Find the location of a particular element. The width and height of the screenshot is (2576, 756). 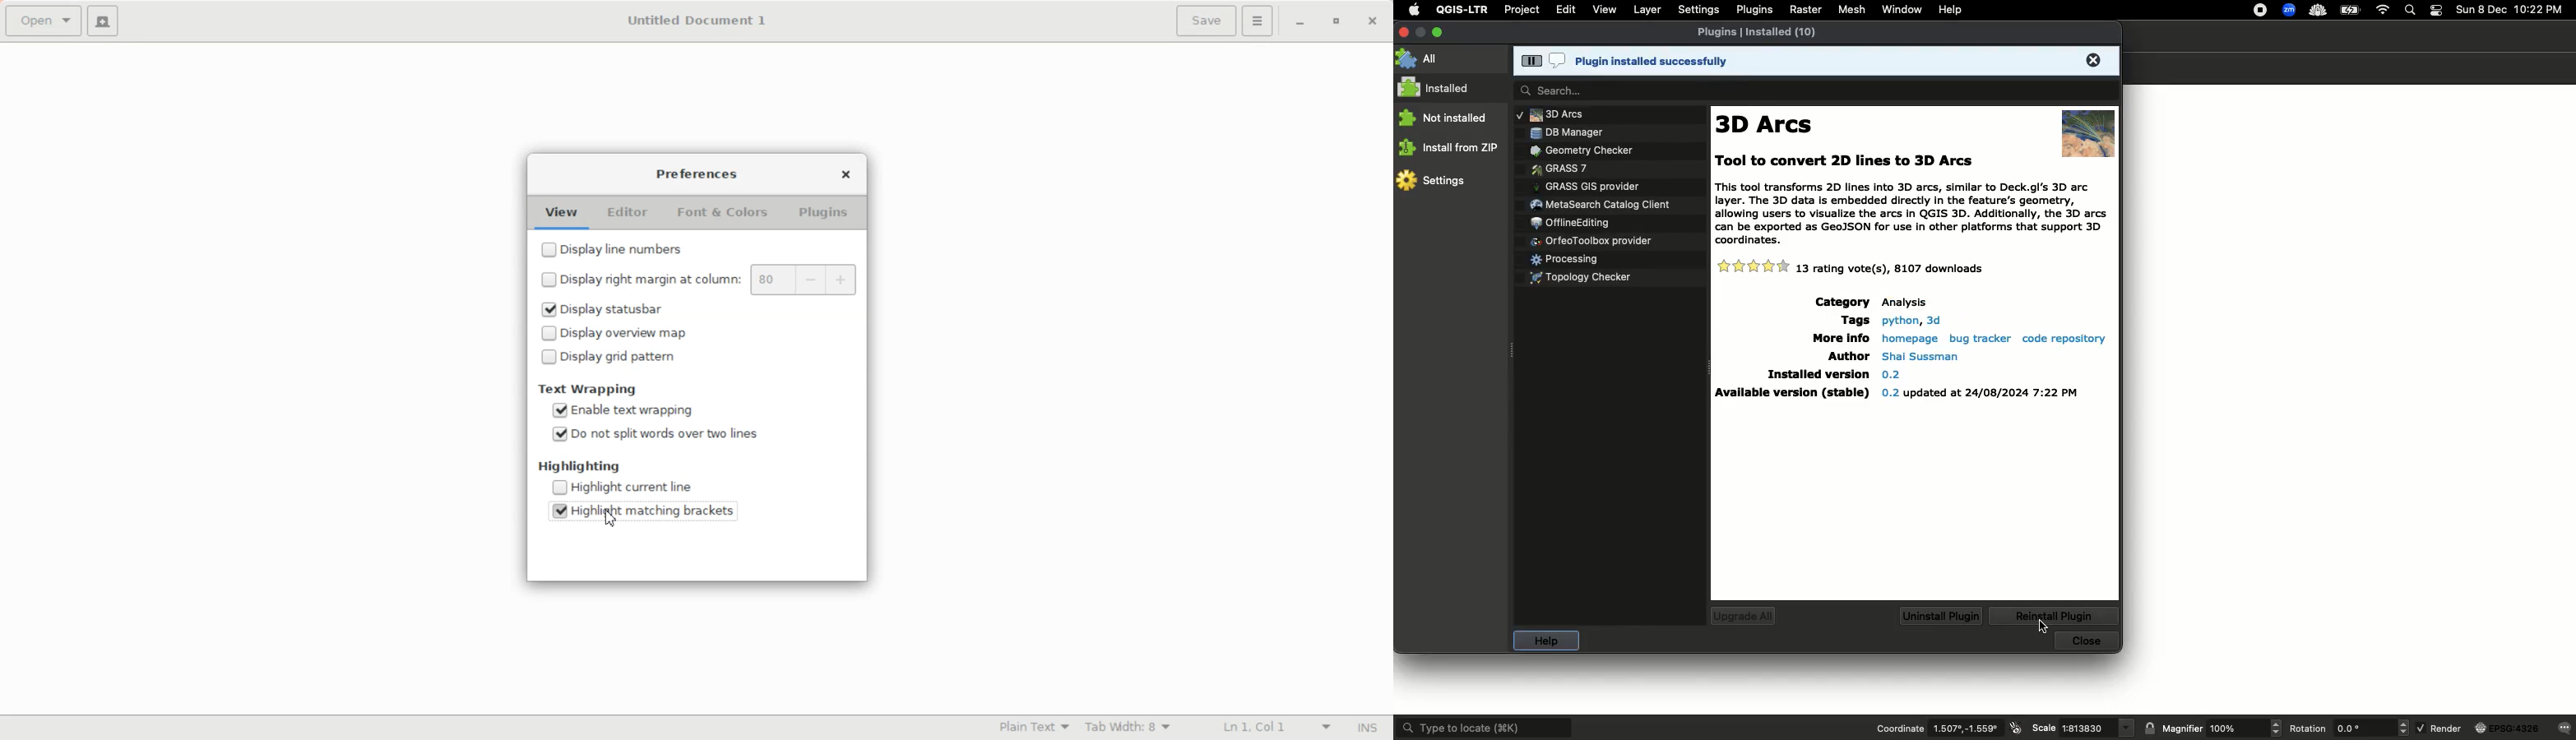

Search is located at coordinates (2411, 10).